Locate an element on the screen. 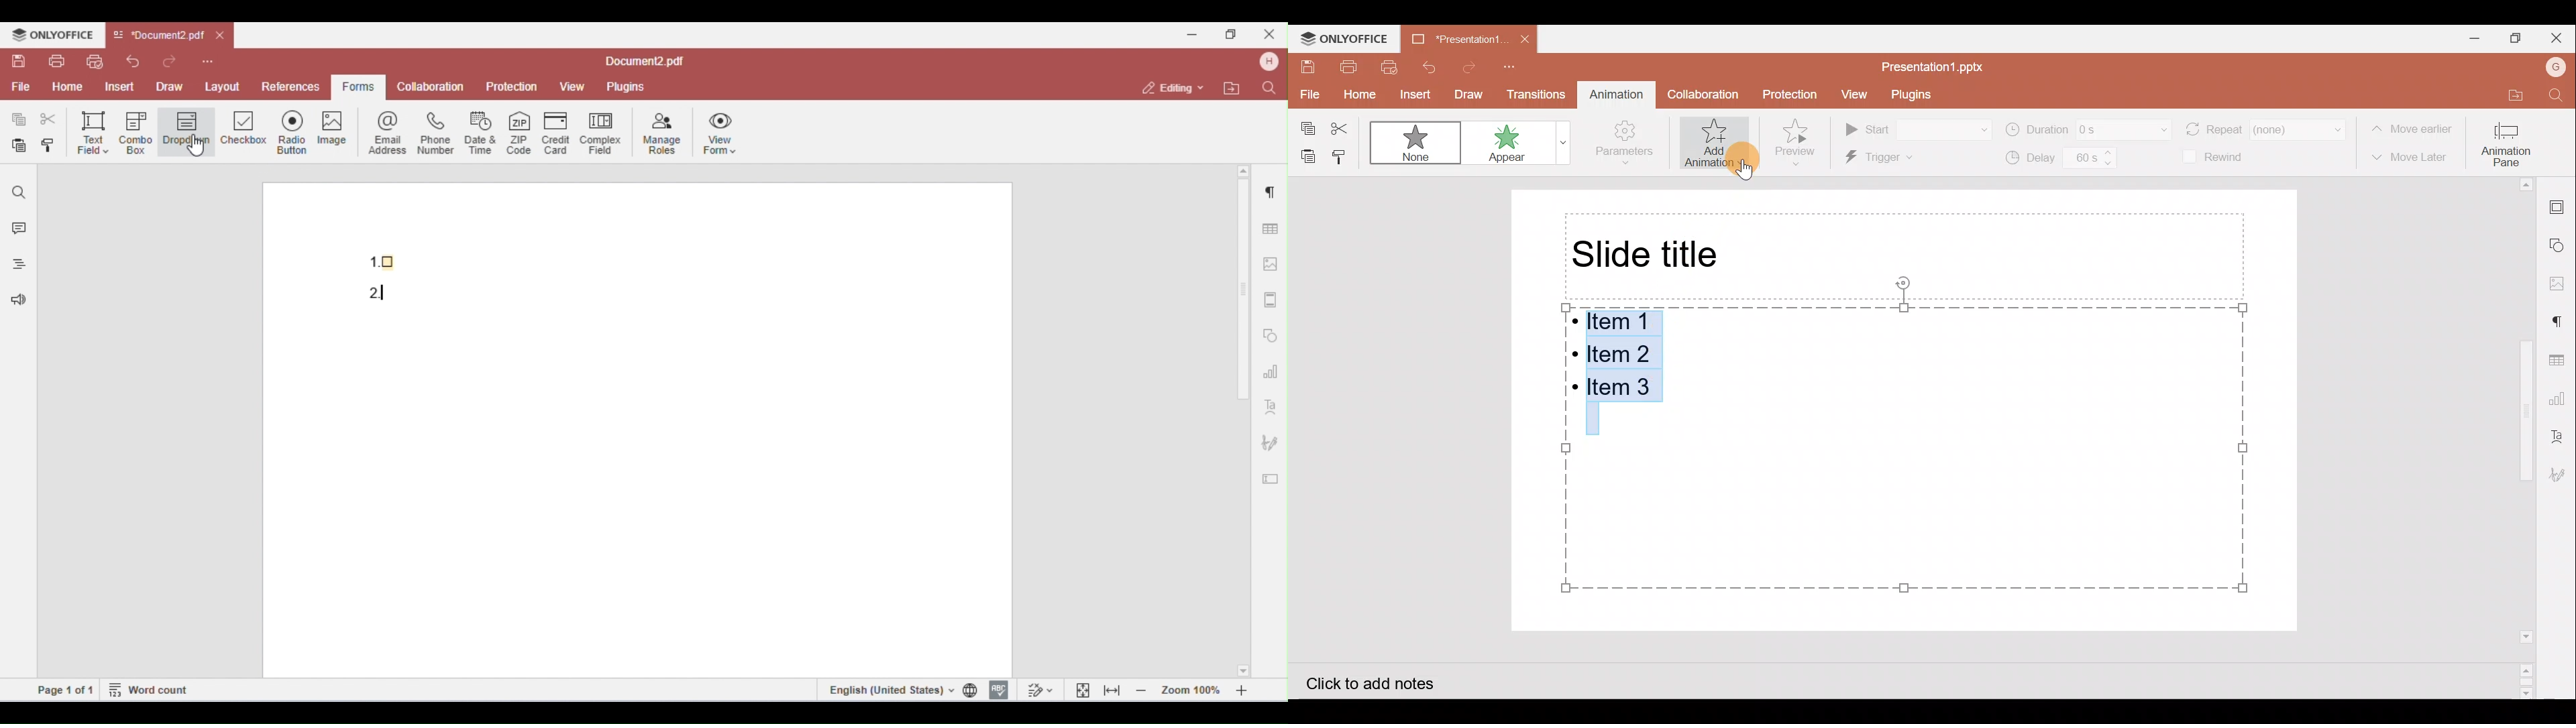 The height and width of the screenshot is (728, 2576). View is located at coordinates (1856, 94).